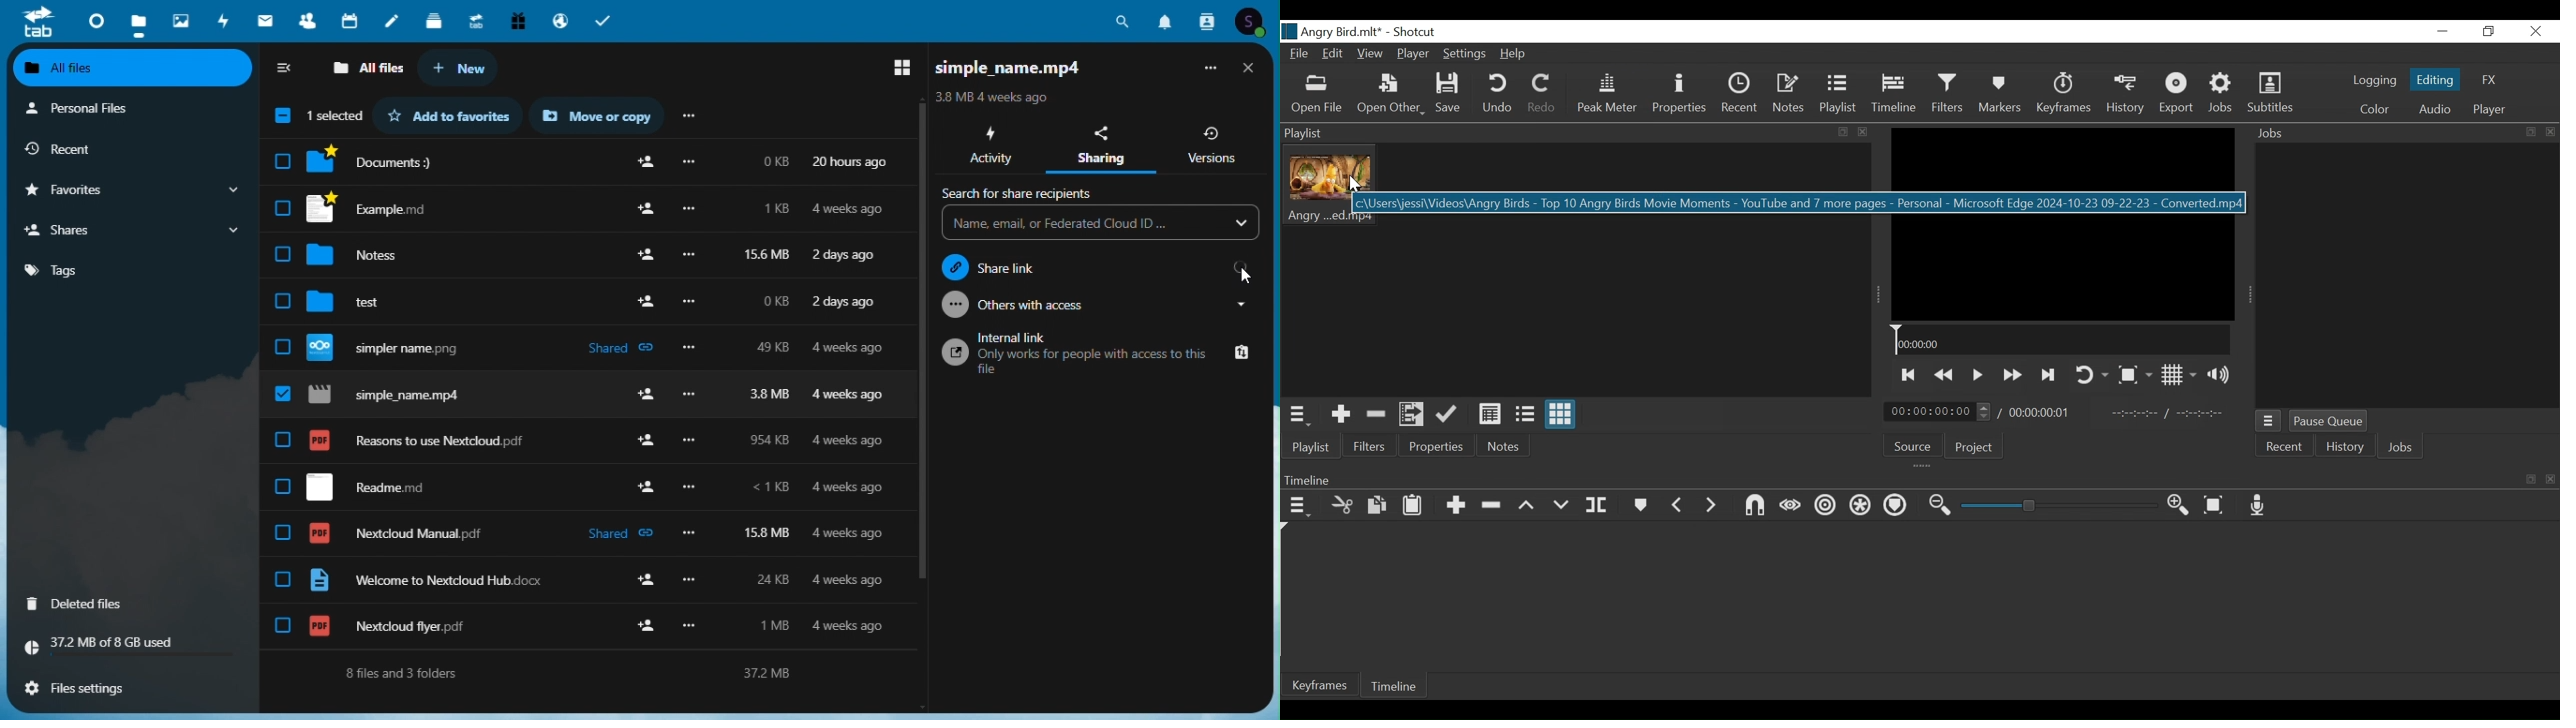 The image size is (2576, 728). I want to click on Calendar, so click(351, 21).